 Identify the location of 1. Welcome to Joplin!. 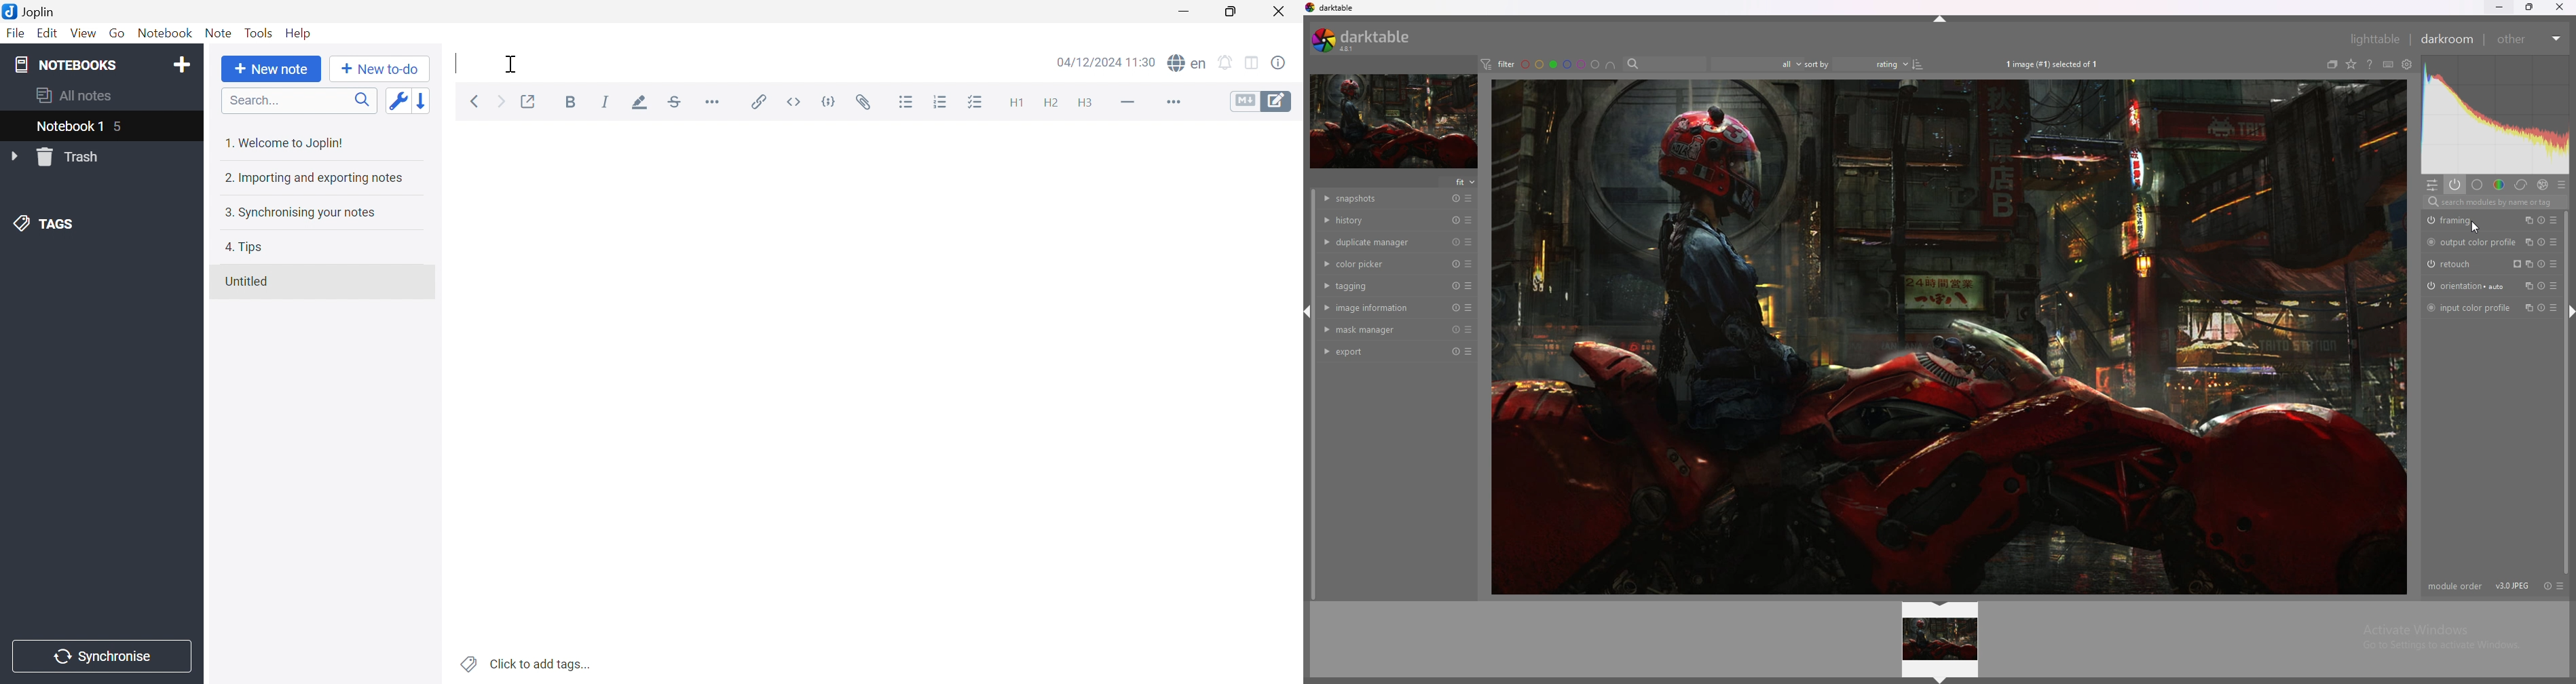
(288, 142).